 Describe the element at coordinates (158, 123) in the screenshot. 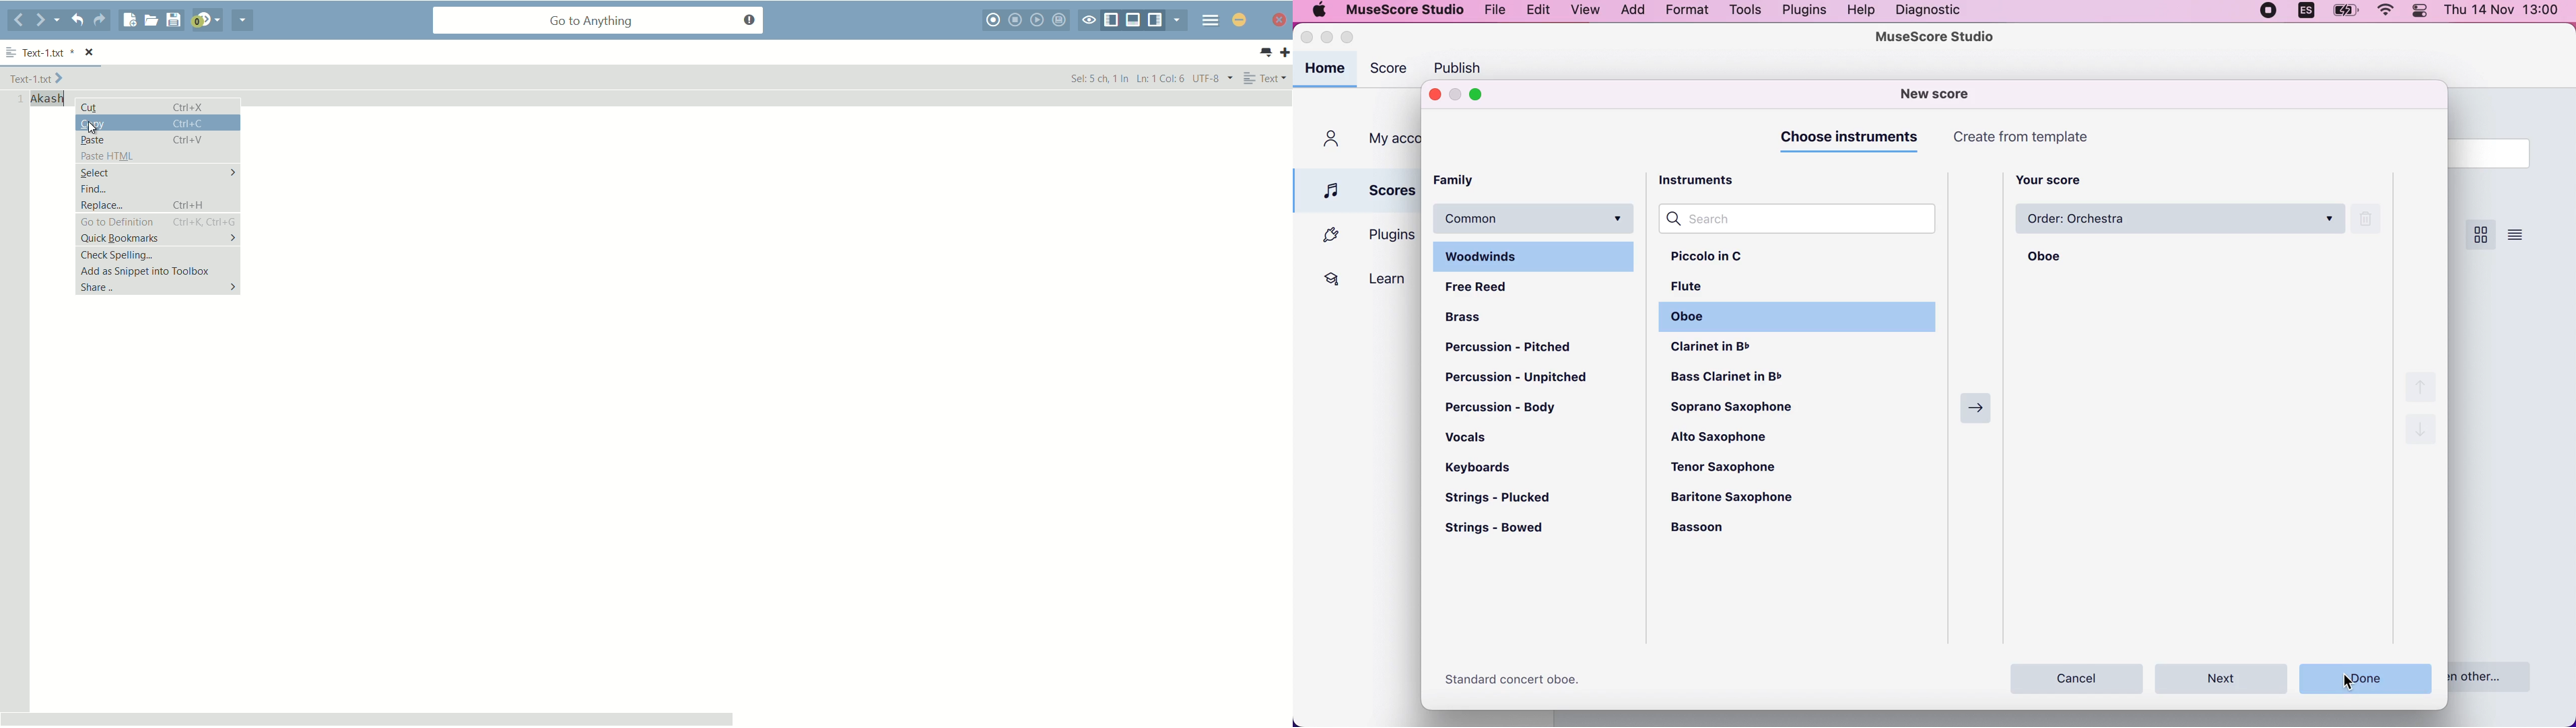

I see `copy` at that location.